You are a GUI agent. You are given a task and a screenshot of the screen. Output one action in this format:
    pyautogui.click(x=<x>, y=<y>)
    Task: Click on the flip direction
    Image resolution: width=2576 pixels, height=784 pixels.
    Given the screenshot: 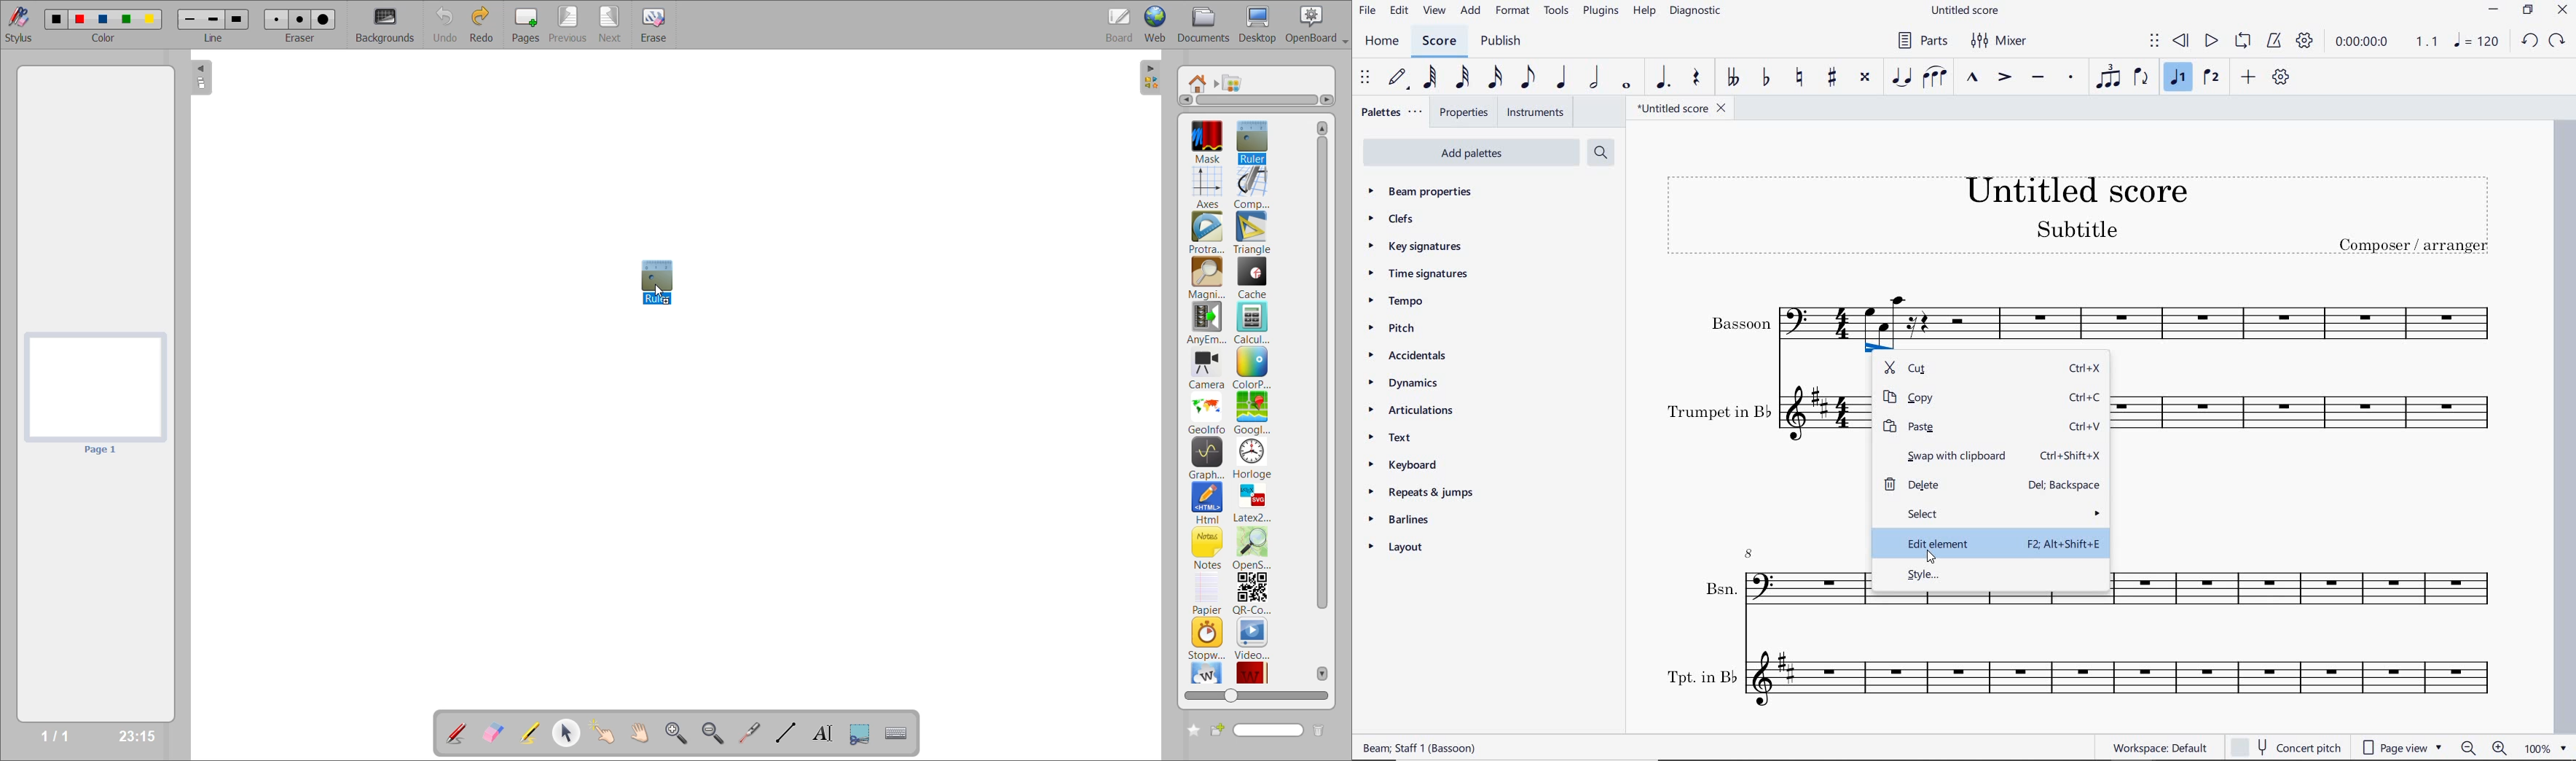 What is the action you would take?
    pyautogui.click(x=2142, y=78)
    